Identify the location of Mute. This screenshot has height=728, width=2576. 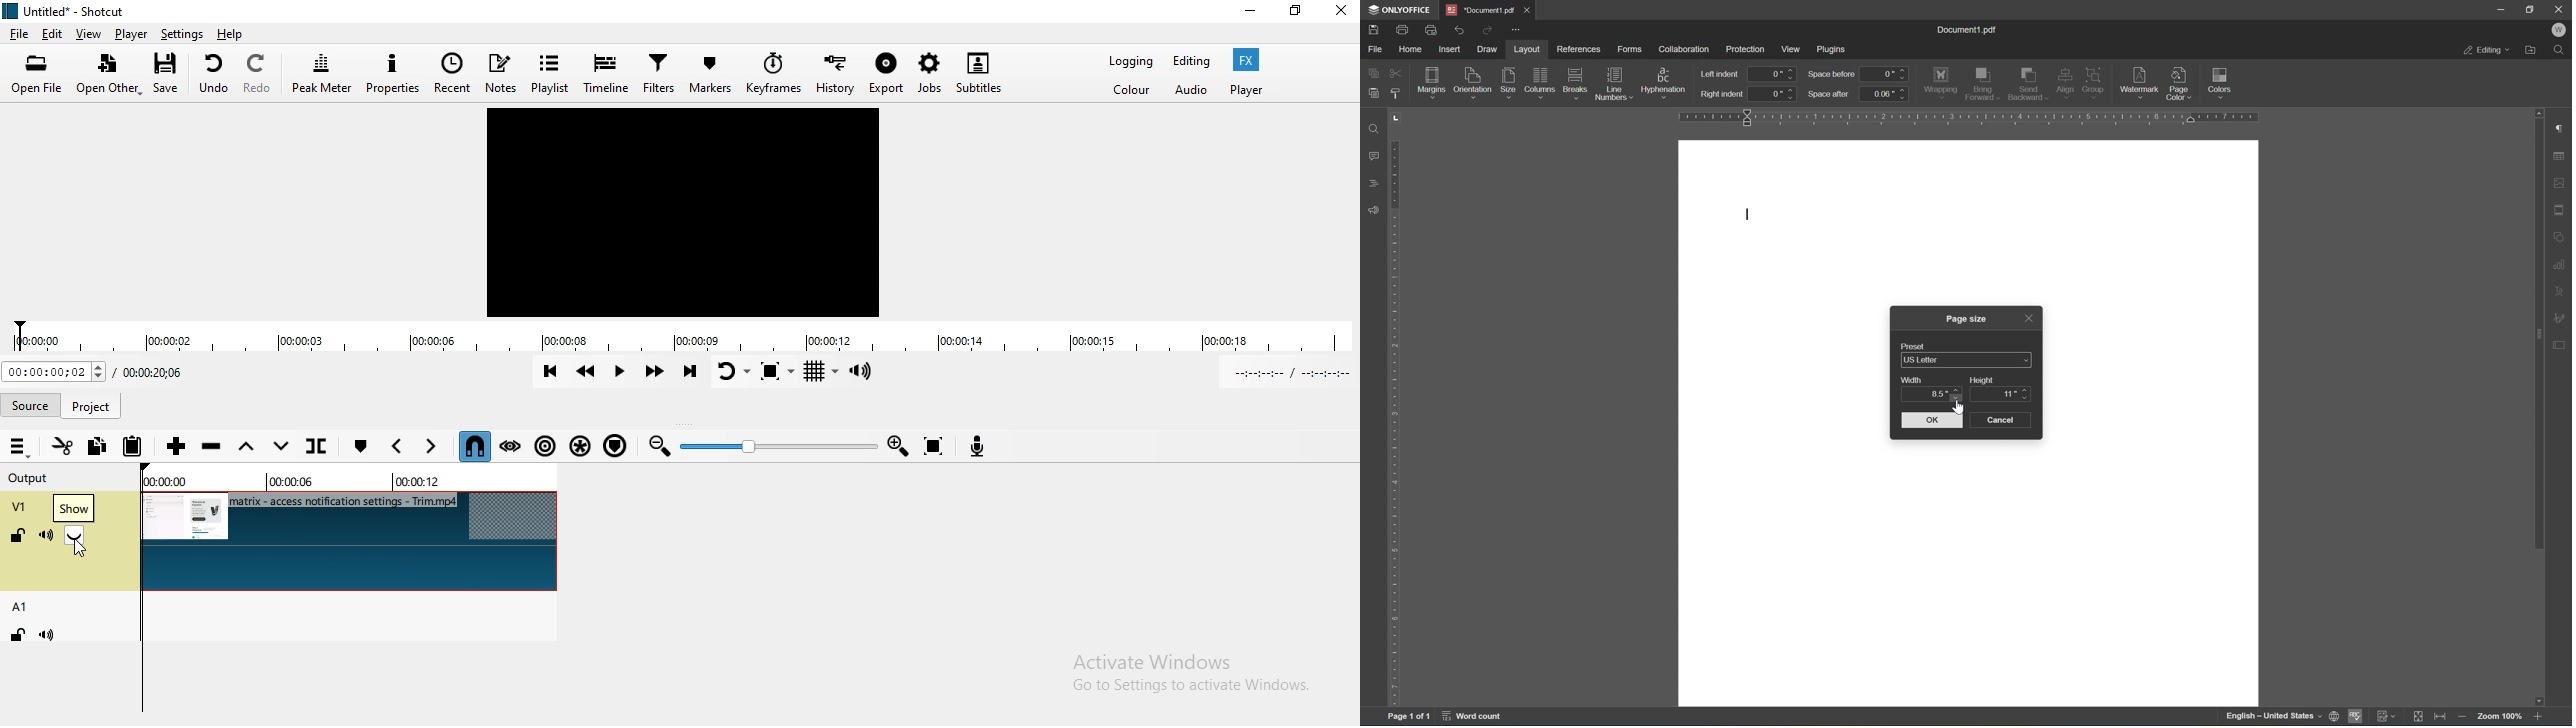
(46, 539).